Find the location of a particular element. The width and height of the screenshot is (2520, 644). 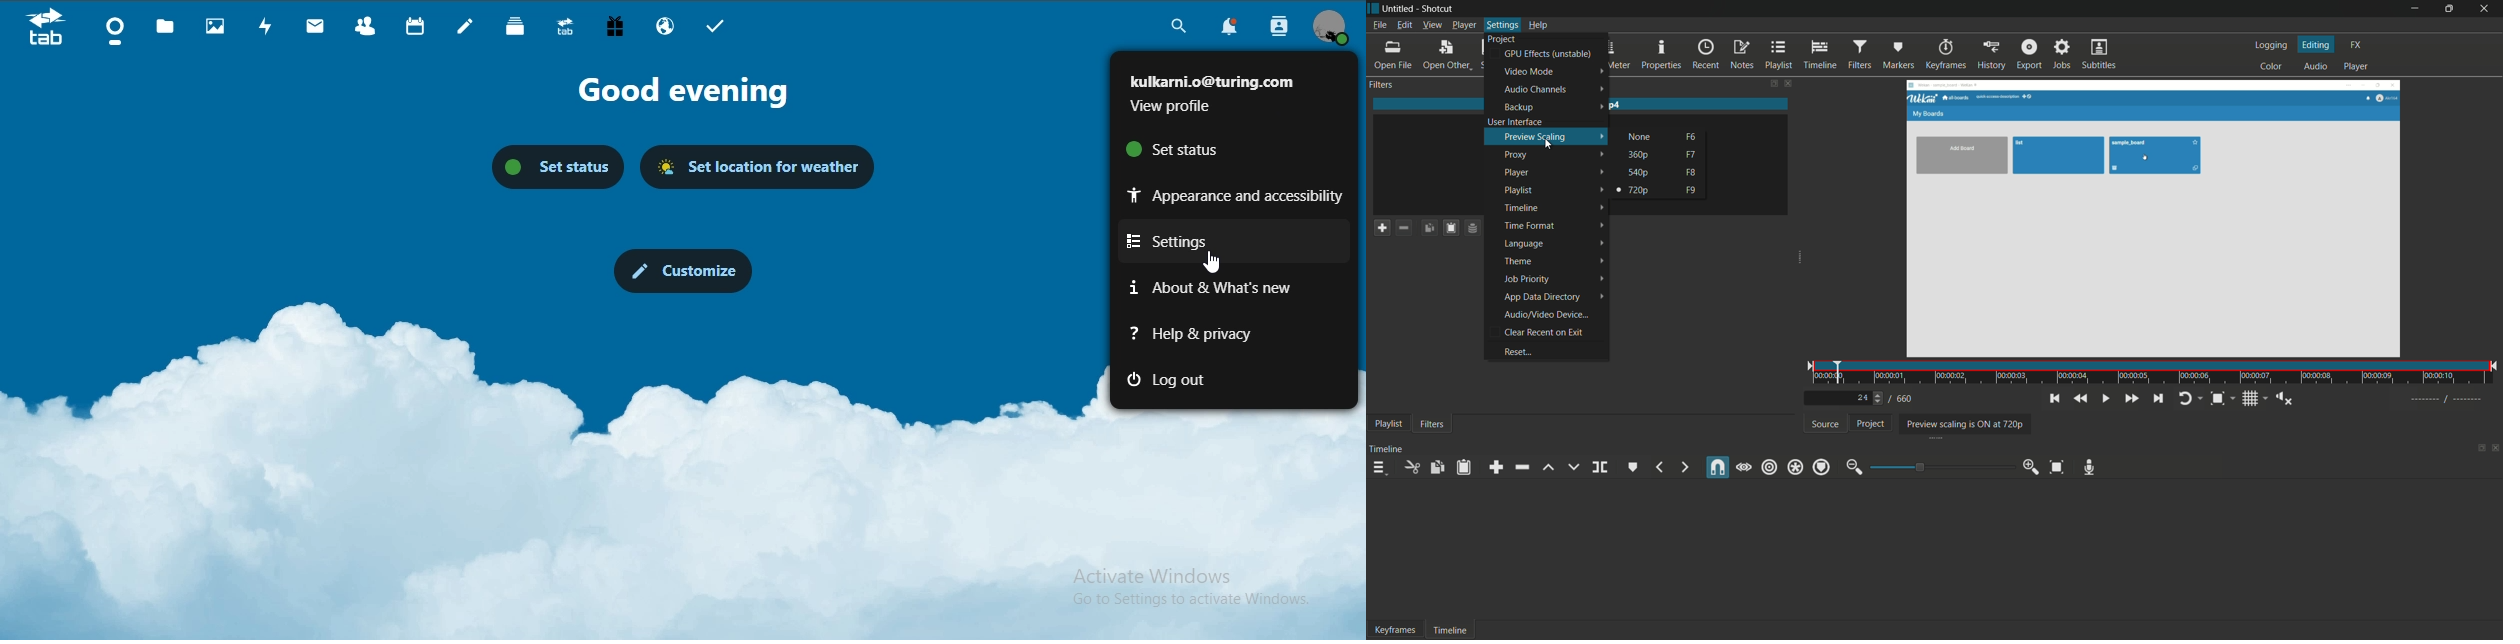

customize is located at coordinates (682, 272).